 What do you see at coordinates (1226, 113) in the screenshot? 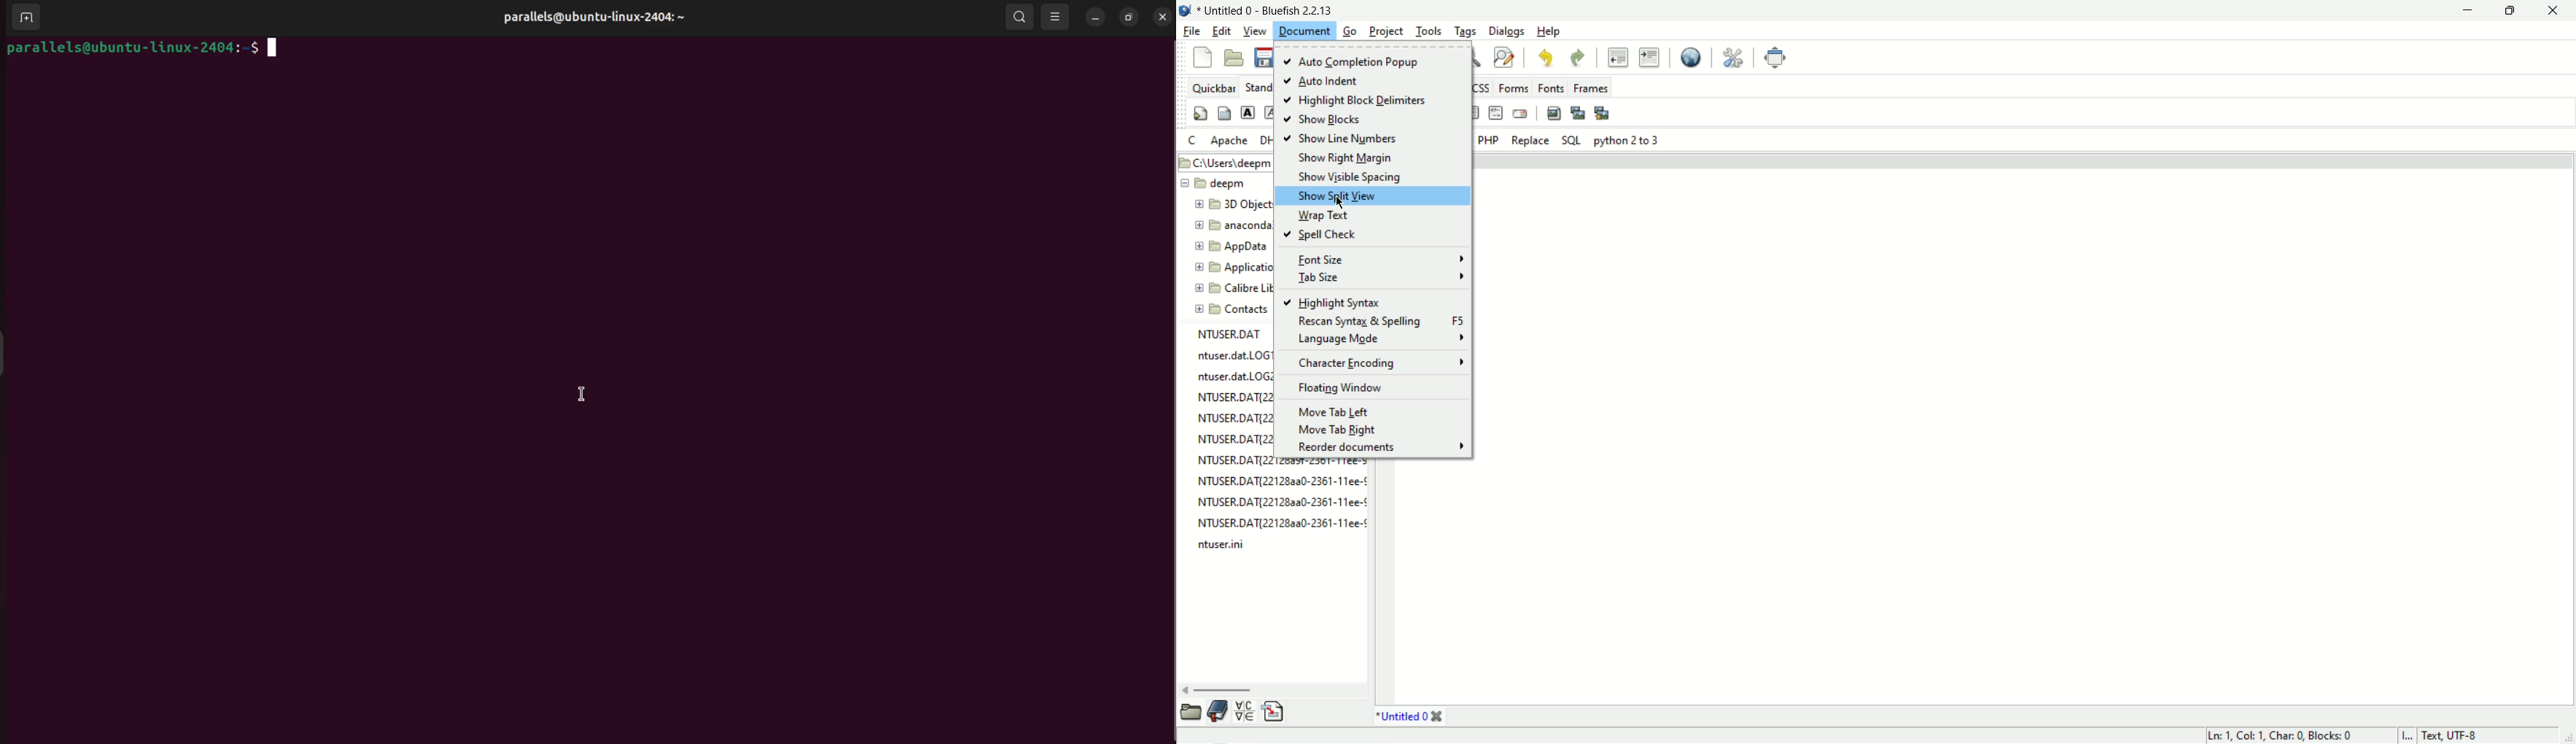
I see `body` at bounding box center [1226, 113].